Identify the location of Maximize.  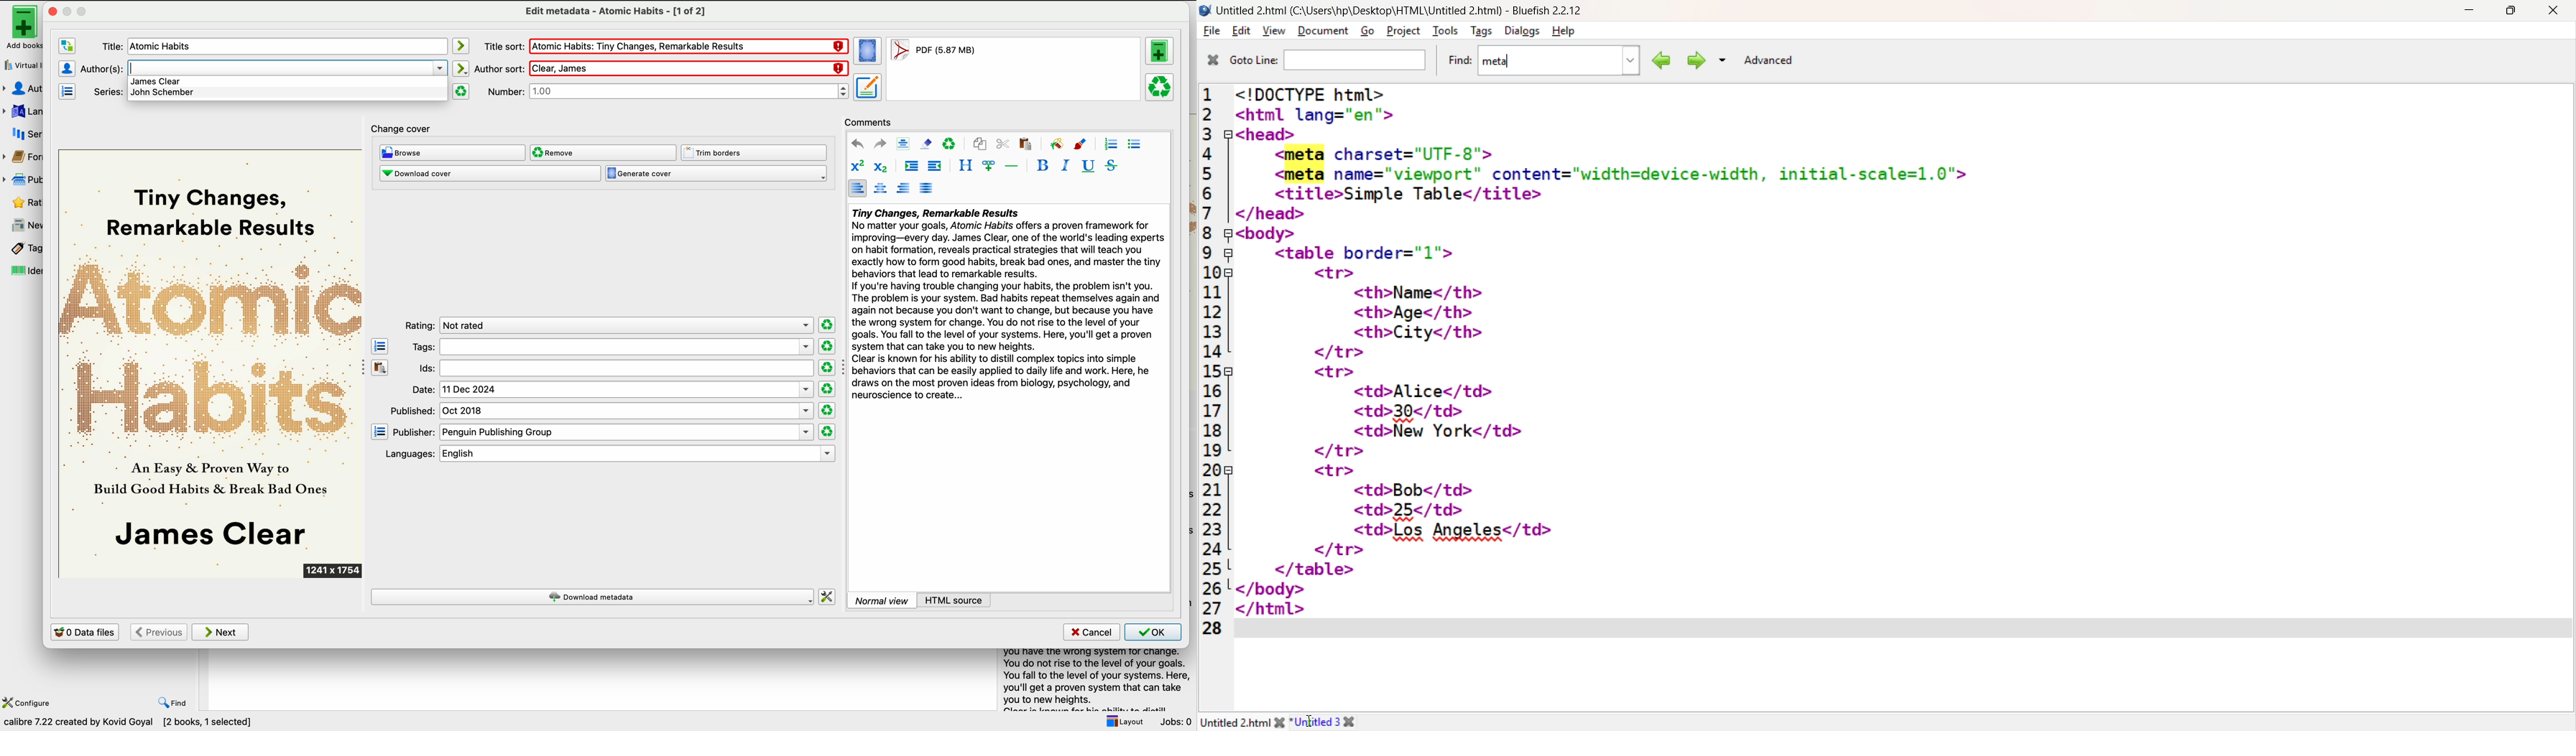
(2511, 11).